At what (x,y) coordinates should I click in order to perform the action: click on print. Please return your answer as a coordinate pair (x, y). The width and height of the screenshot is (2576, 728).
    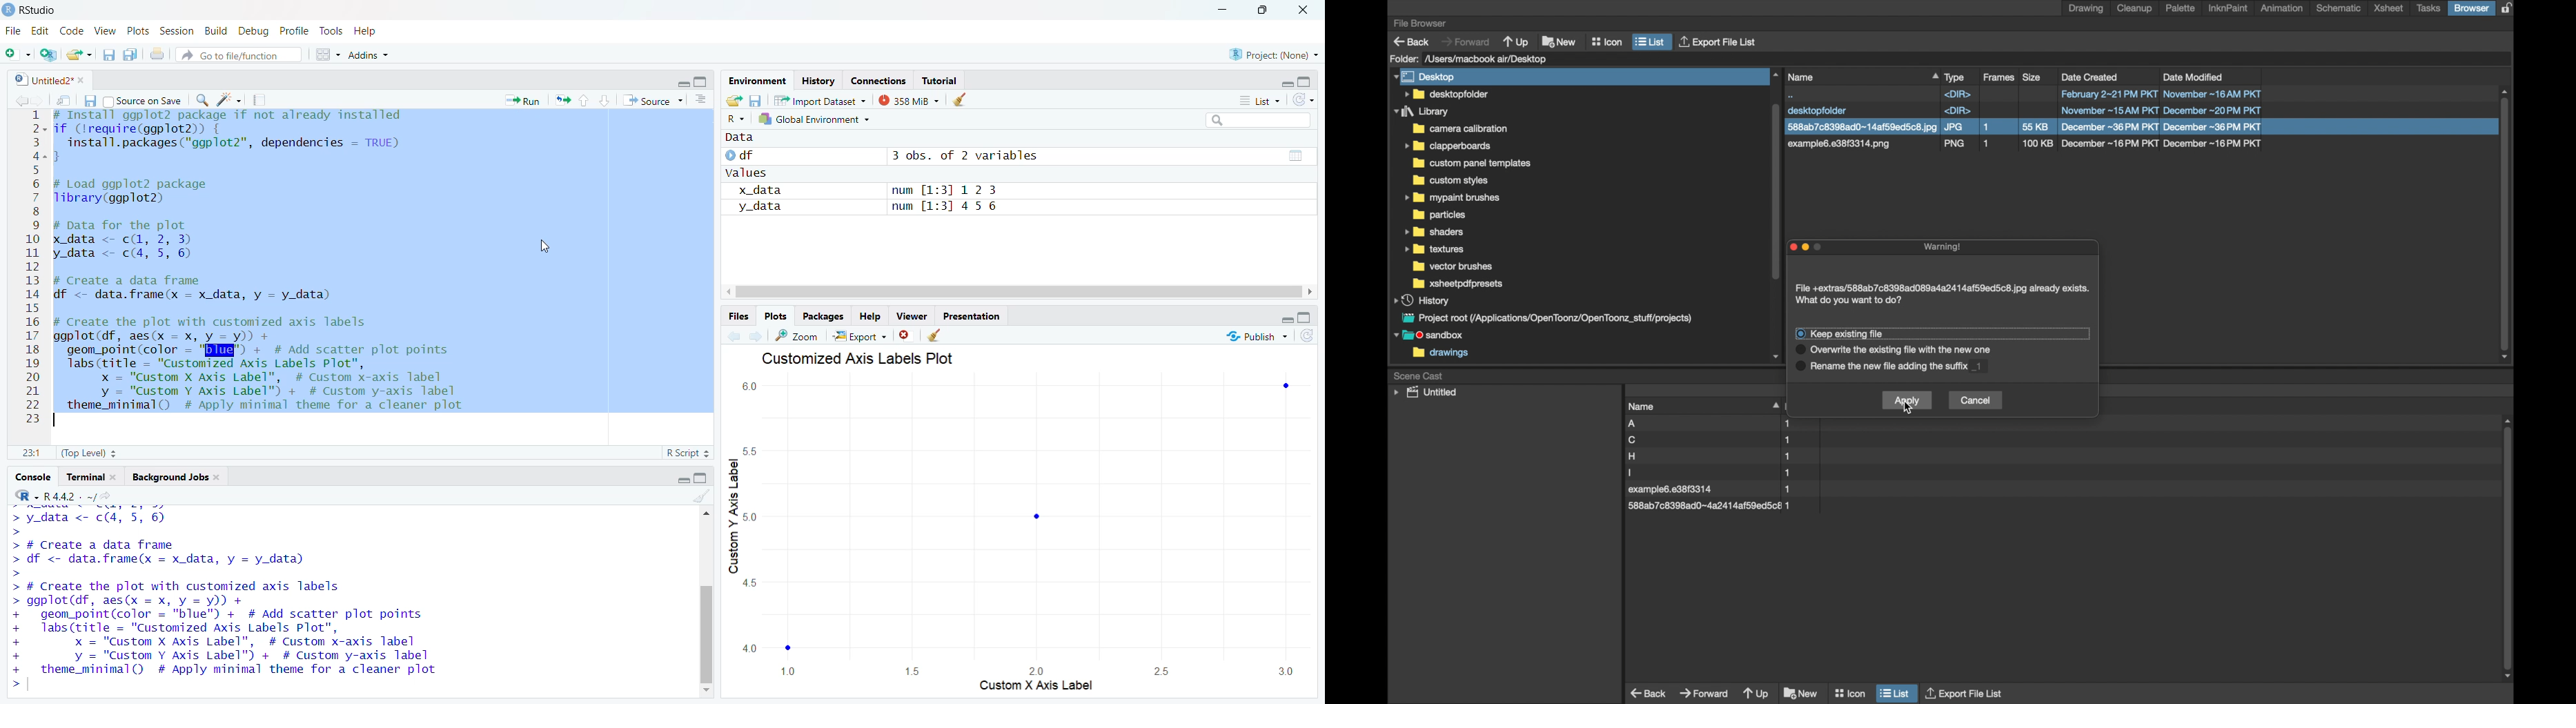
    Looking at the image, I should click on (159, 57).